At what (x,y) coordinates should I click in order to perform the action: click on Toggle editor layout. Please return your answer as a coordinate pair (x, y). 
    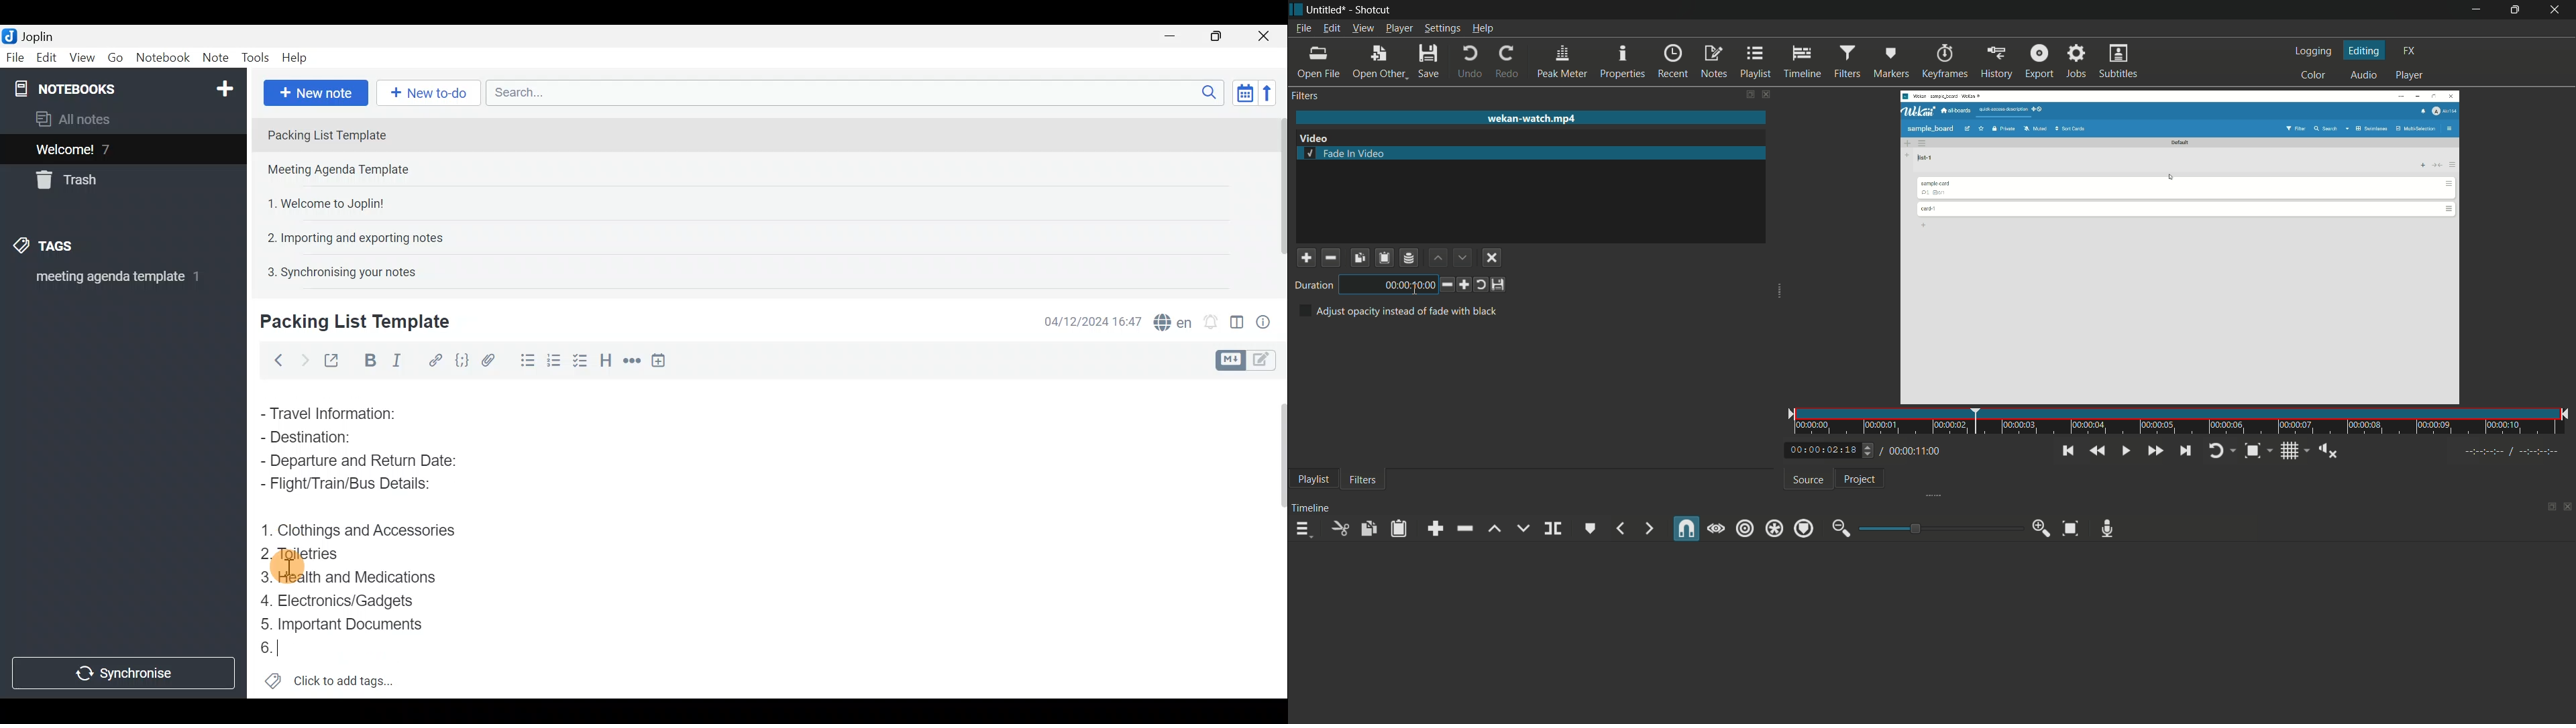
    Looking at the image, I should click on (1236, 318).